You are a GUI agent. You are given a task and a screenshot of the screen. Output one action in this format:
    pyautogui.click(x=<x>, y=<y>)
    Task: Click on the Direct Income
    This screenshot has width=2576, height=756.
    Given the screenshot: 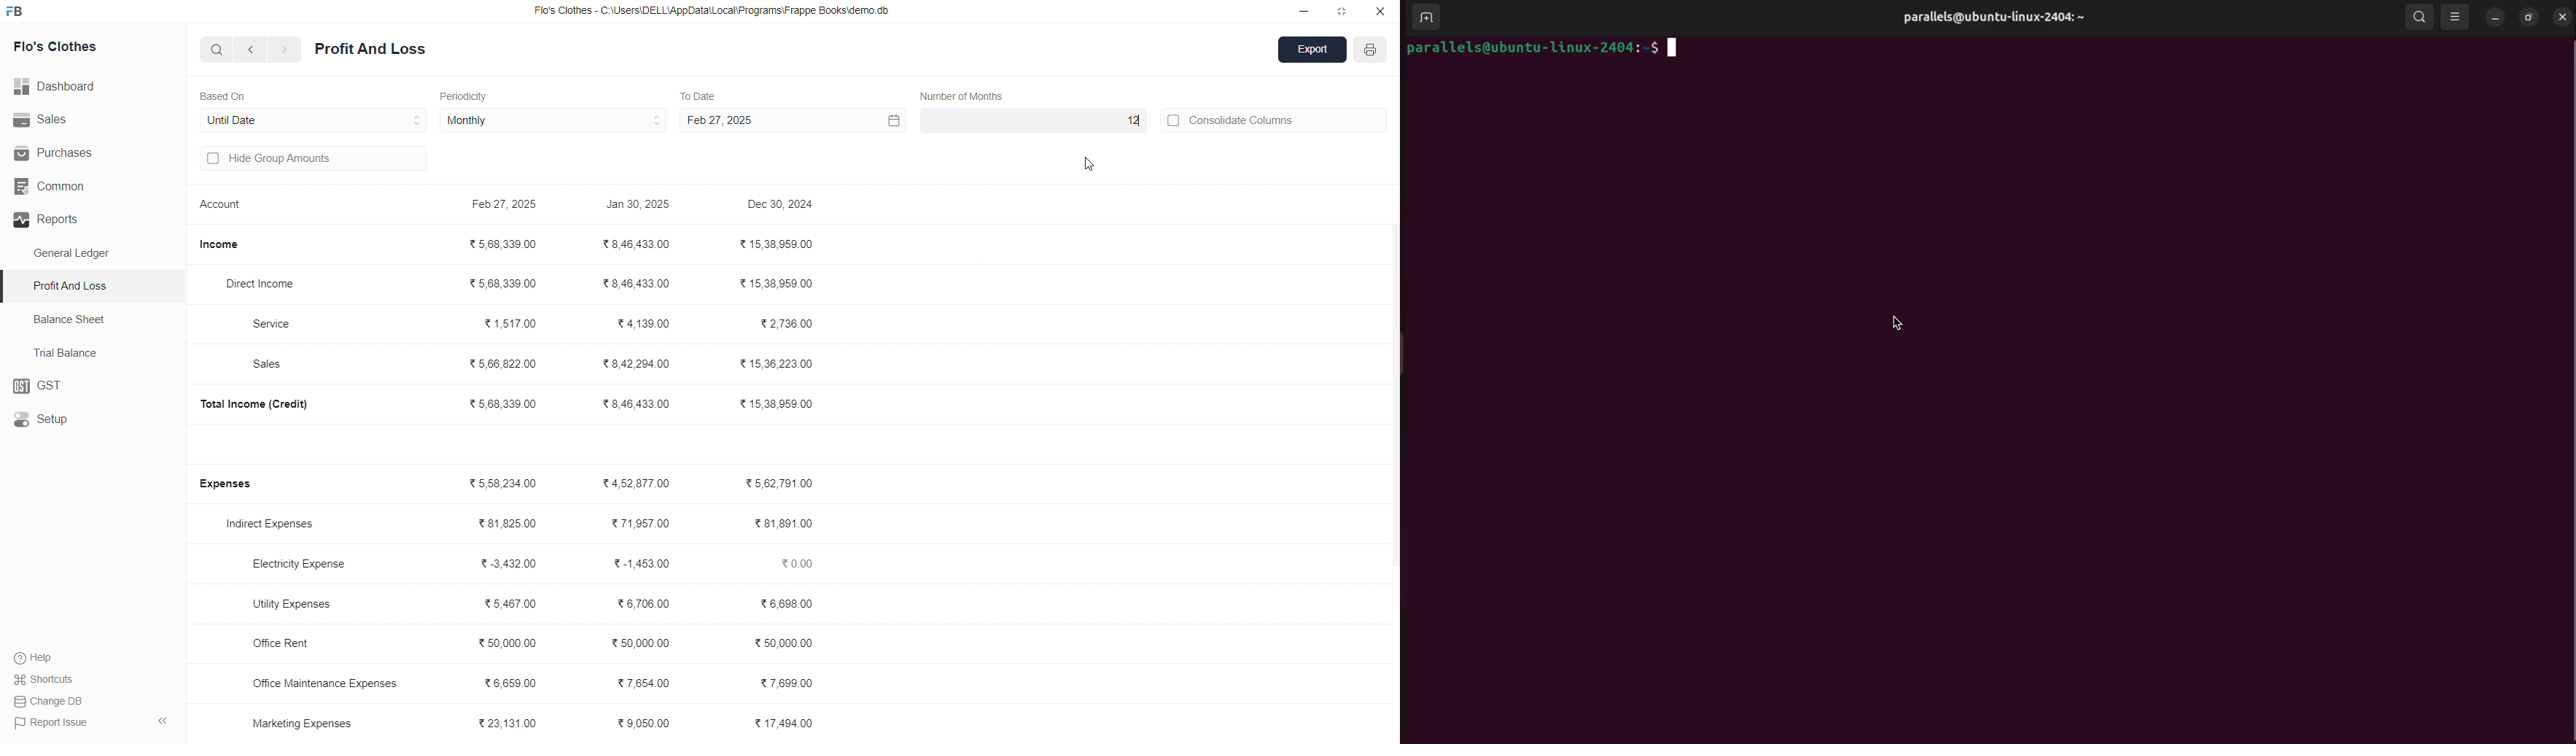 What is the action you would take?
    pyautogui.click(x=268, y=284)
    